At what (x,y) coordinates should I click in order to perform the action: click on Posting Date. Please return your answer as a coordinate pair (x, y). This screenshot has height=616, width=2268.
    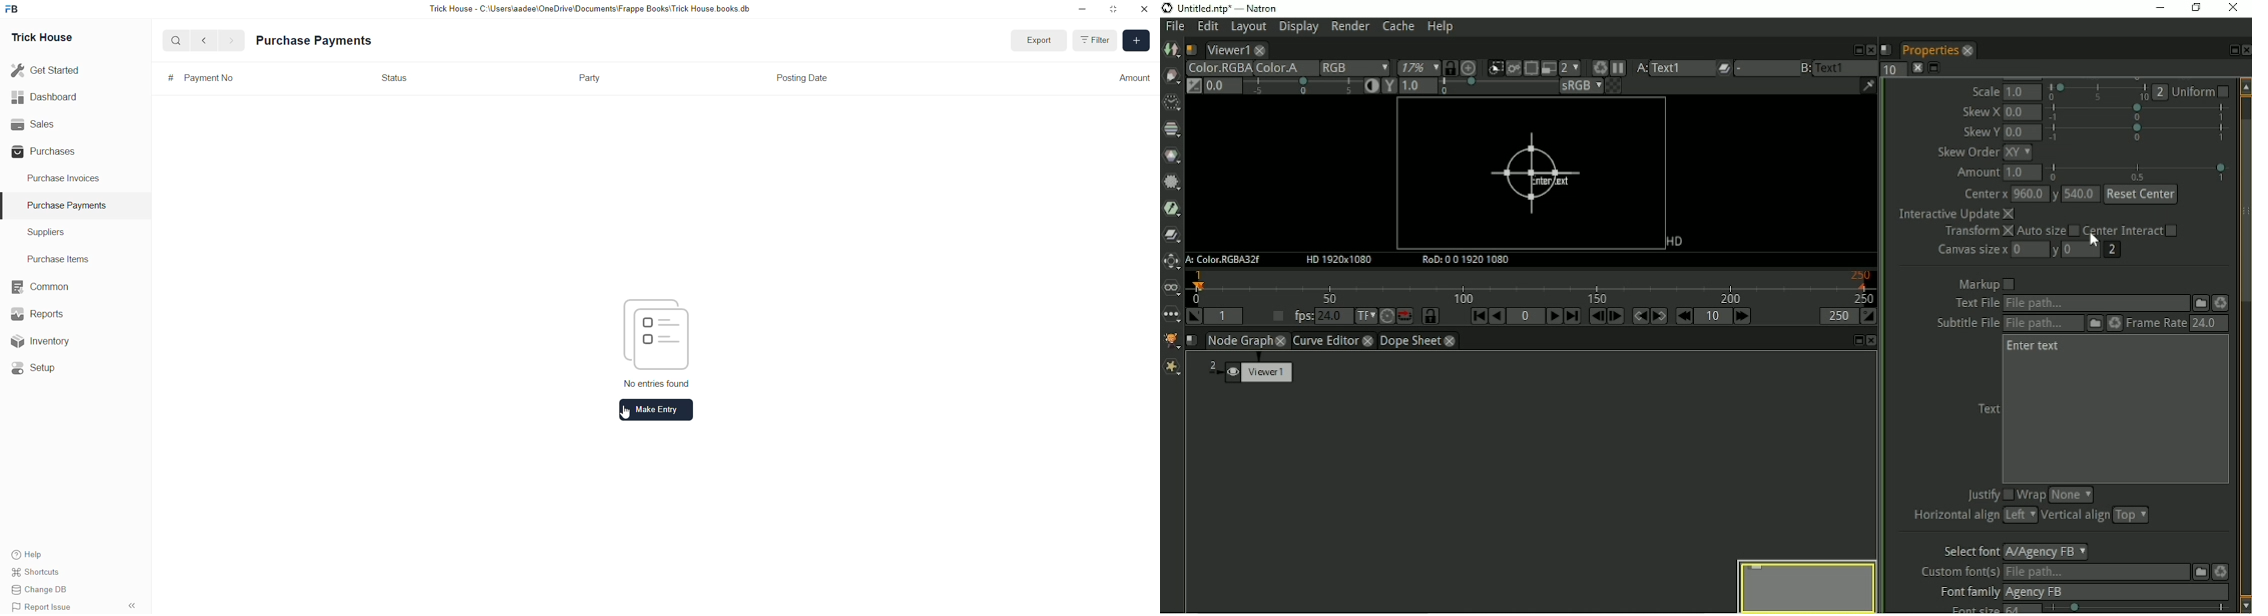
    Looking at the image, I should click on (800, 77).